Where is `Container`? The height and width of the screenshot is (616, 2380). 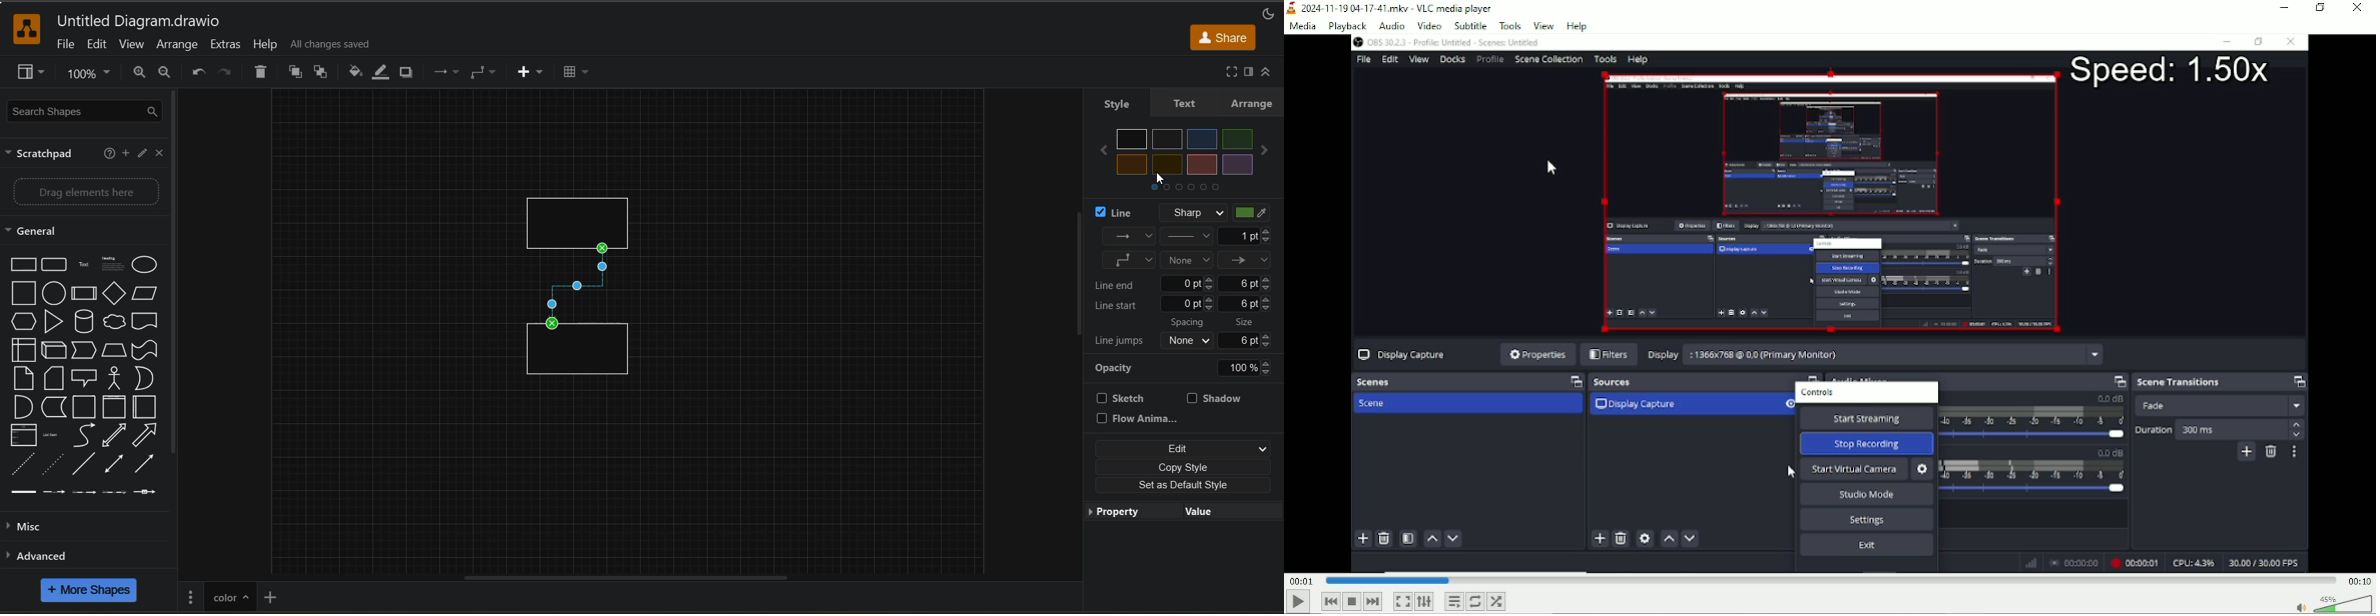
Container is located at coordinates (86, 408).